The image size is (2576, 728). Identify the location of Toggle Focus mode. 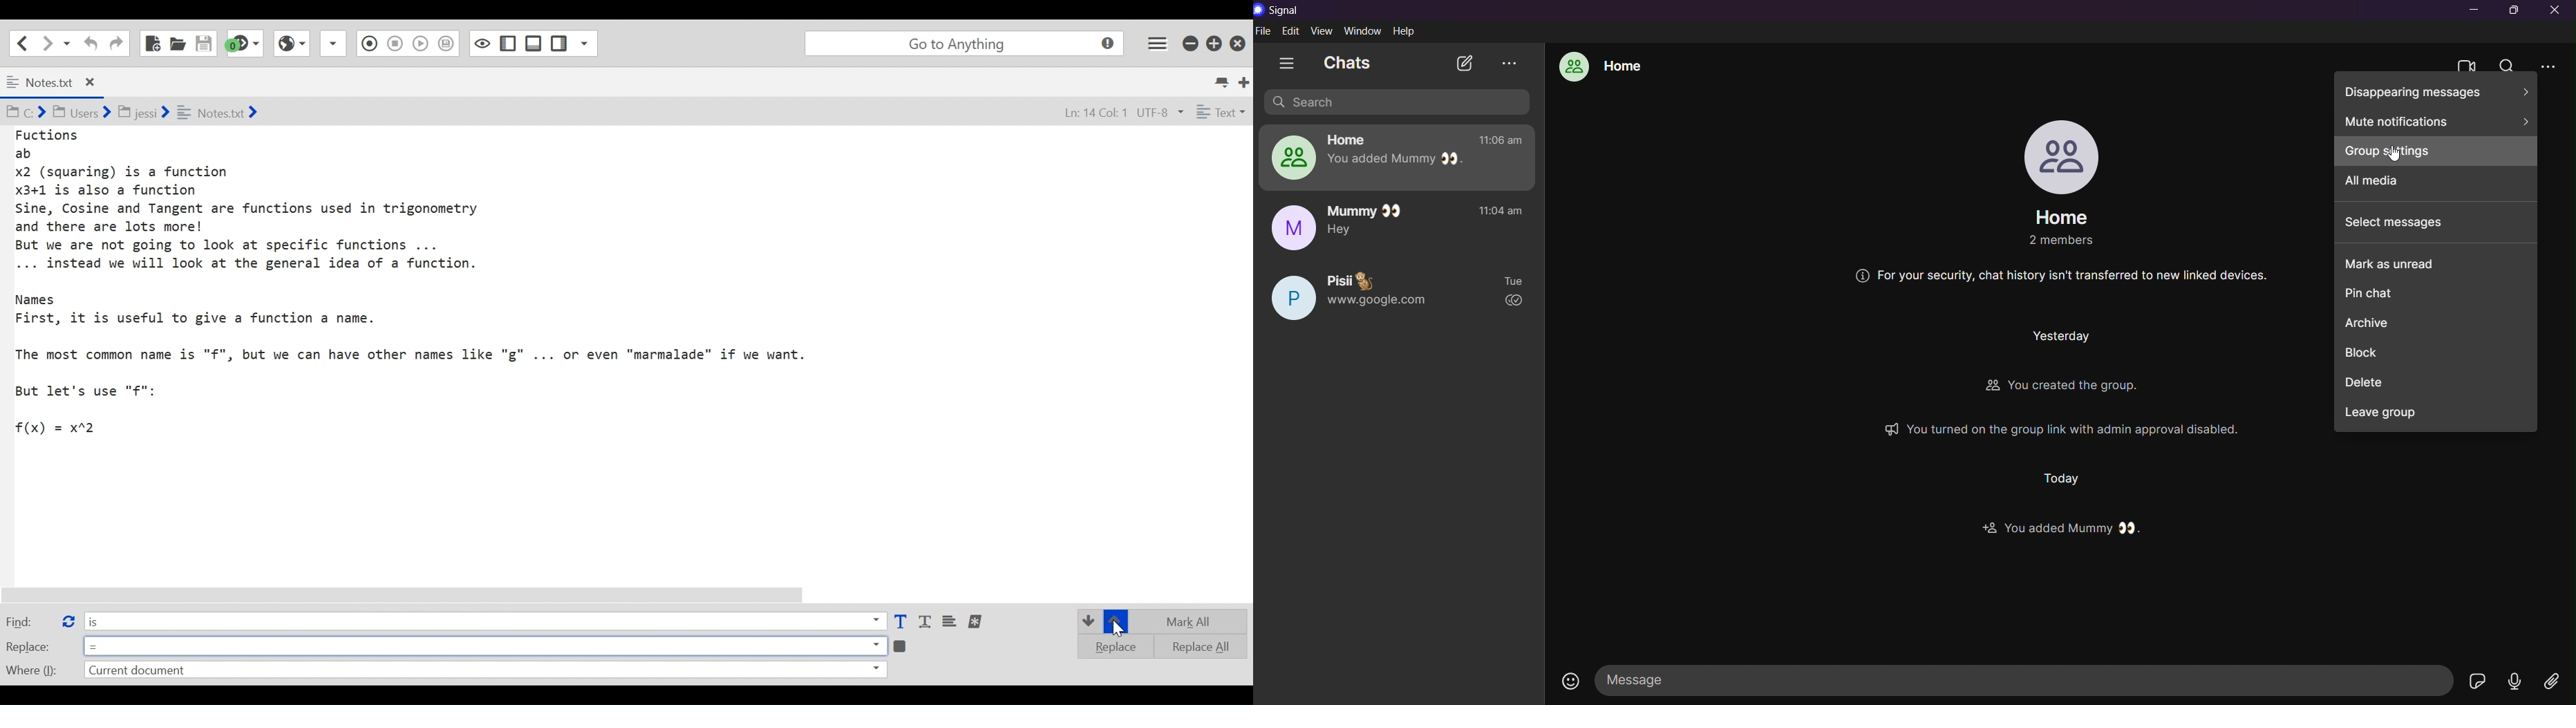
(448, 44).